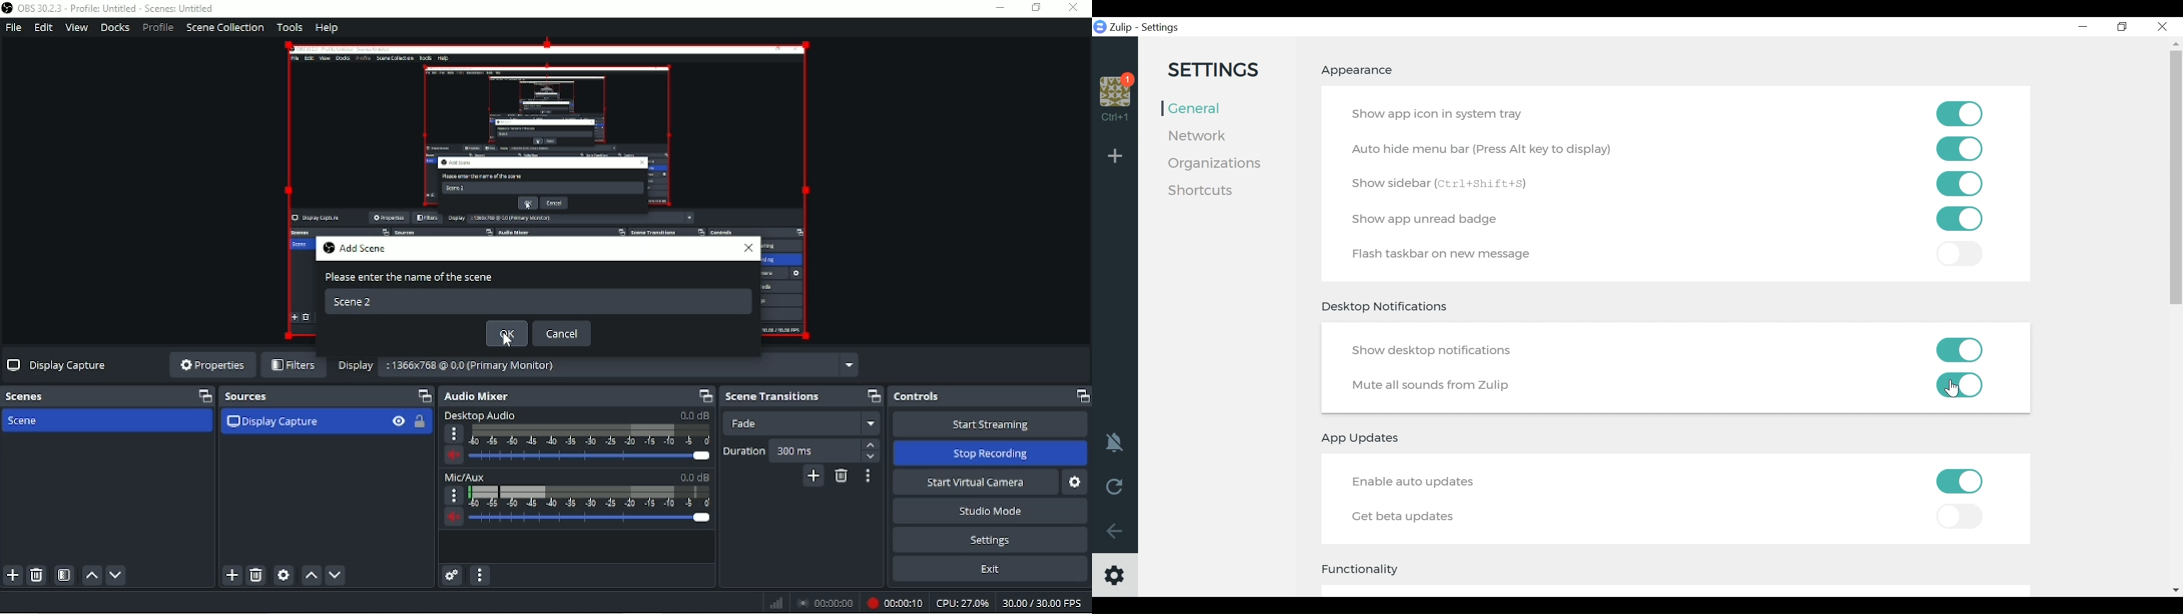 The height and width of the screenshot is (616, 2184). I want to click on Recording 00:00:04, so click(894, 604).